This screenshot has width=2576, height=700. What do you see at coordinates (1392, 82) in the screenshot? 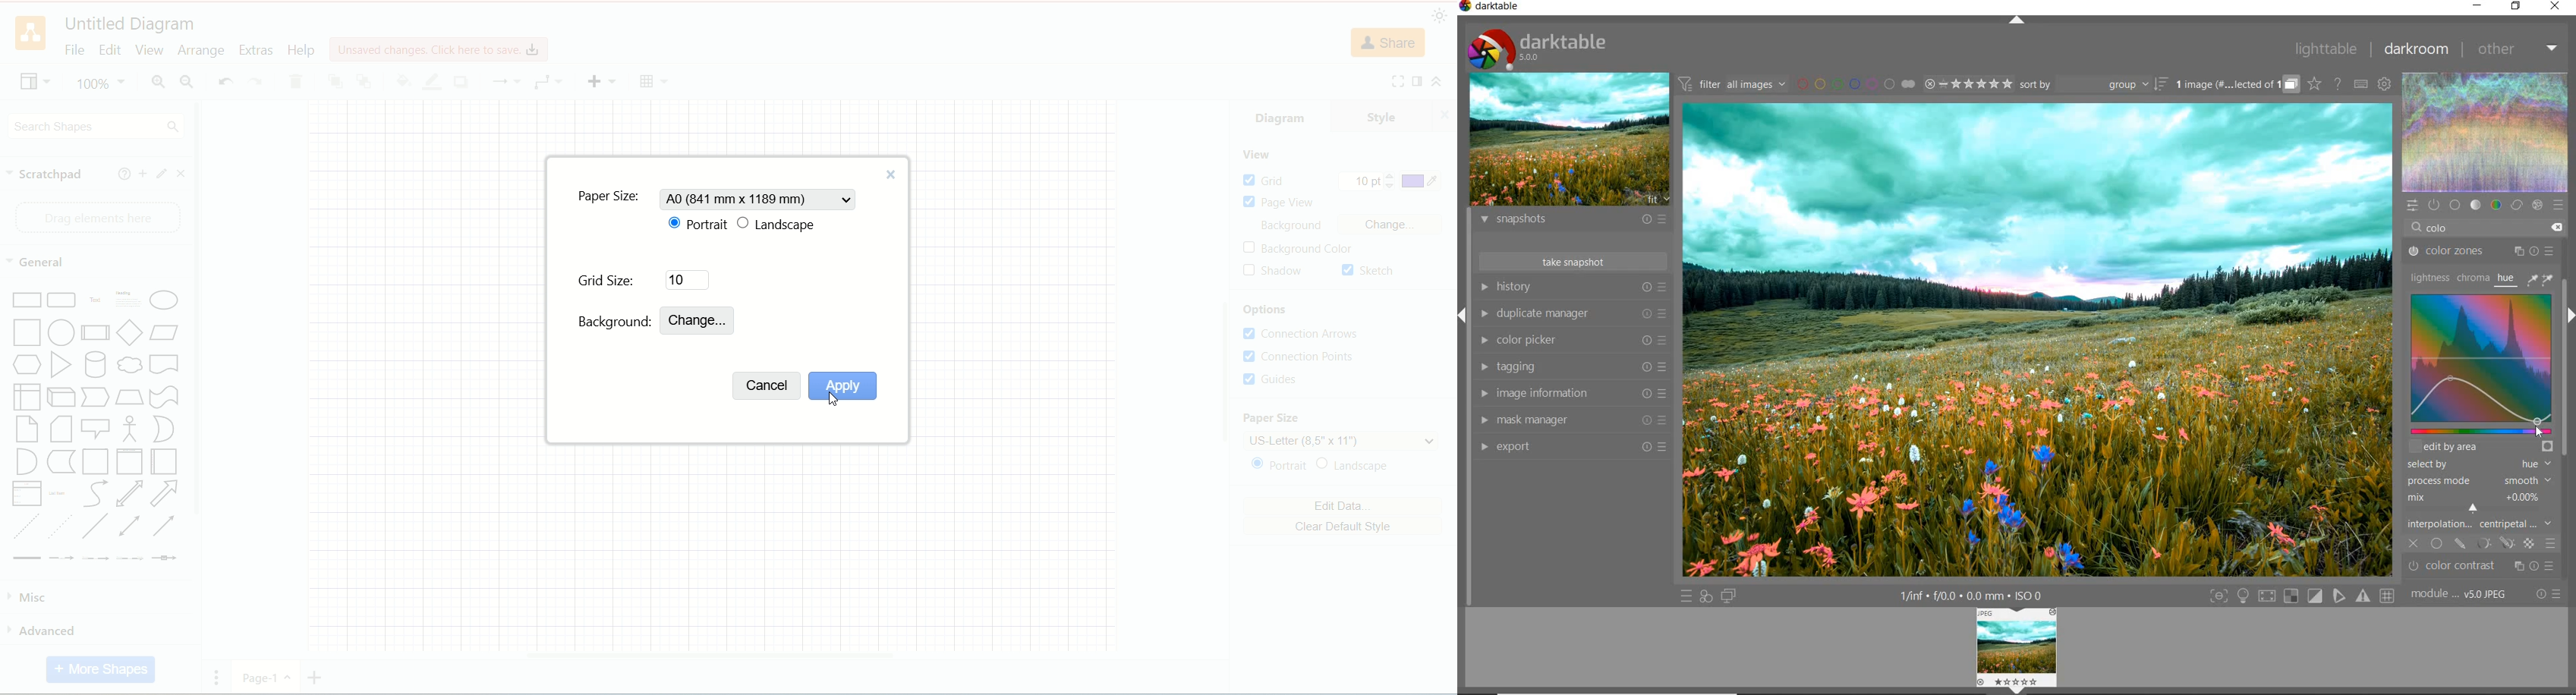
I see `fullscreen` at bounding box center [1392, 82].